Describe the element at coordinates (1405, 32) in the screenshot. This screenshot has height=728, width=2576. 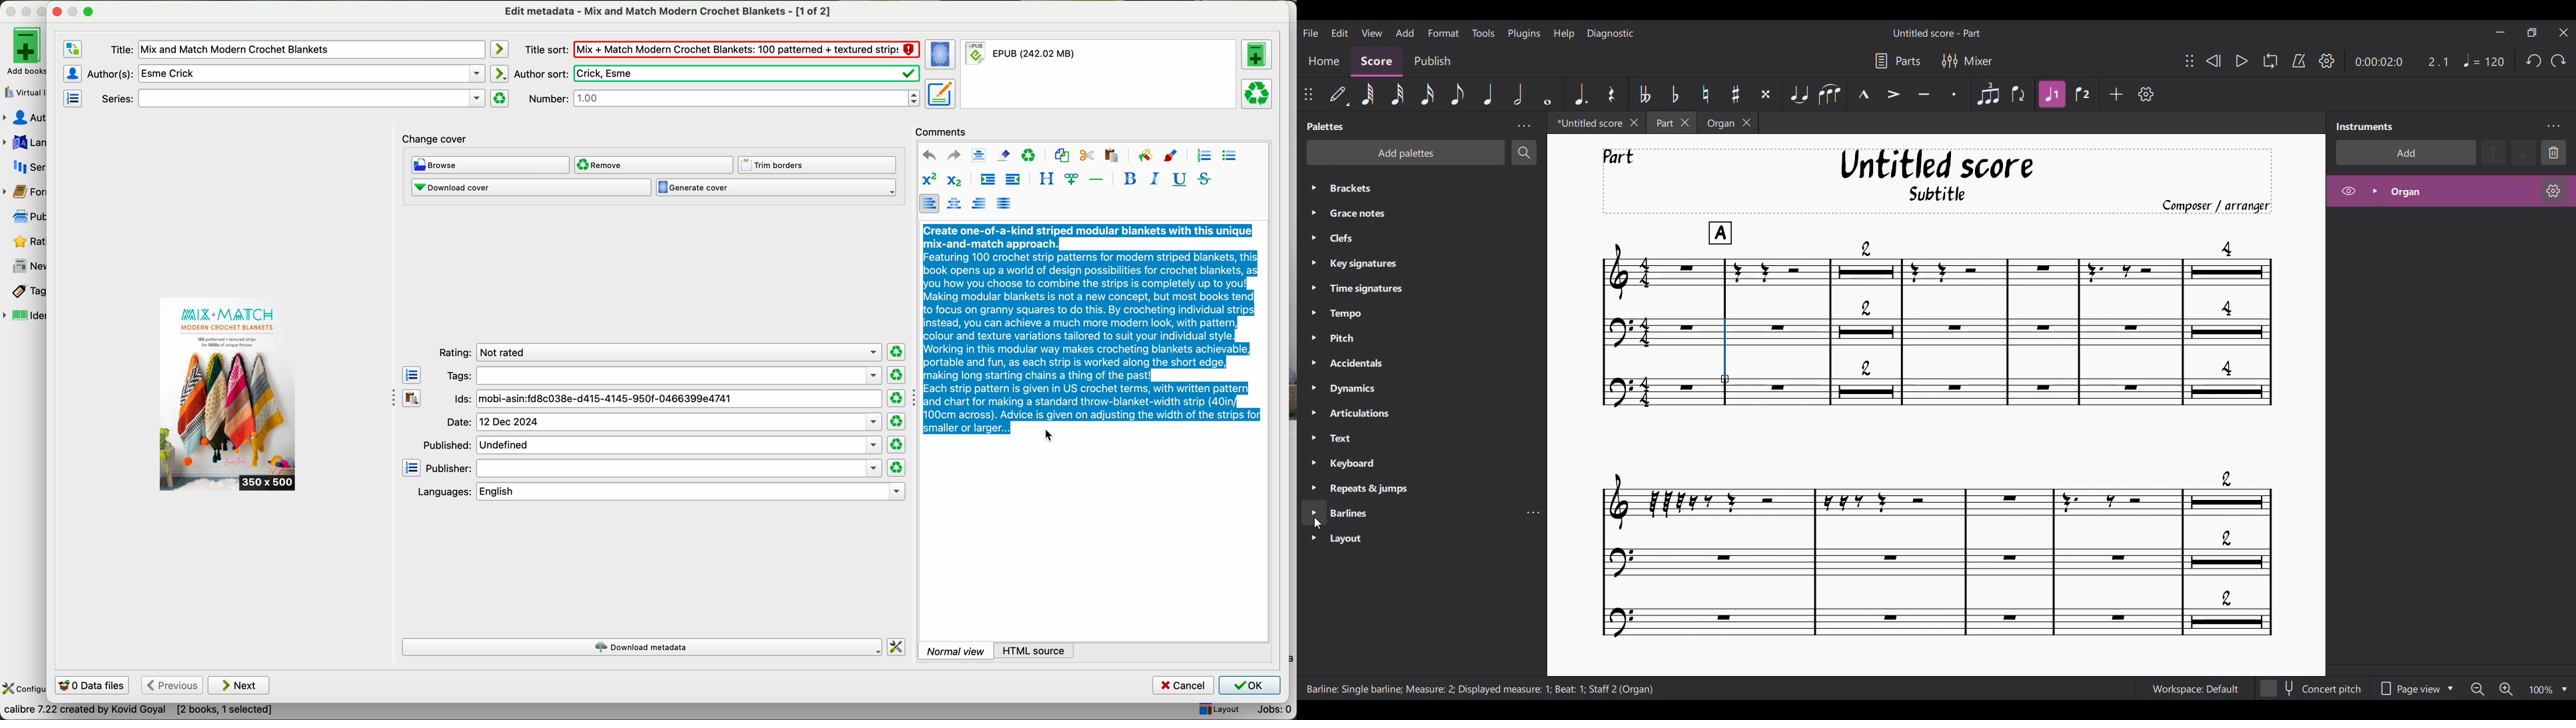
I see `Add menu` at that location.